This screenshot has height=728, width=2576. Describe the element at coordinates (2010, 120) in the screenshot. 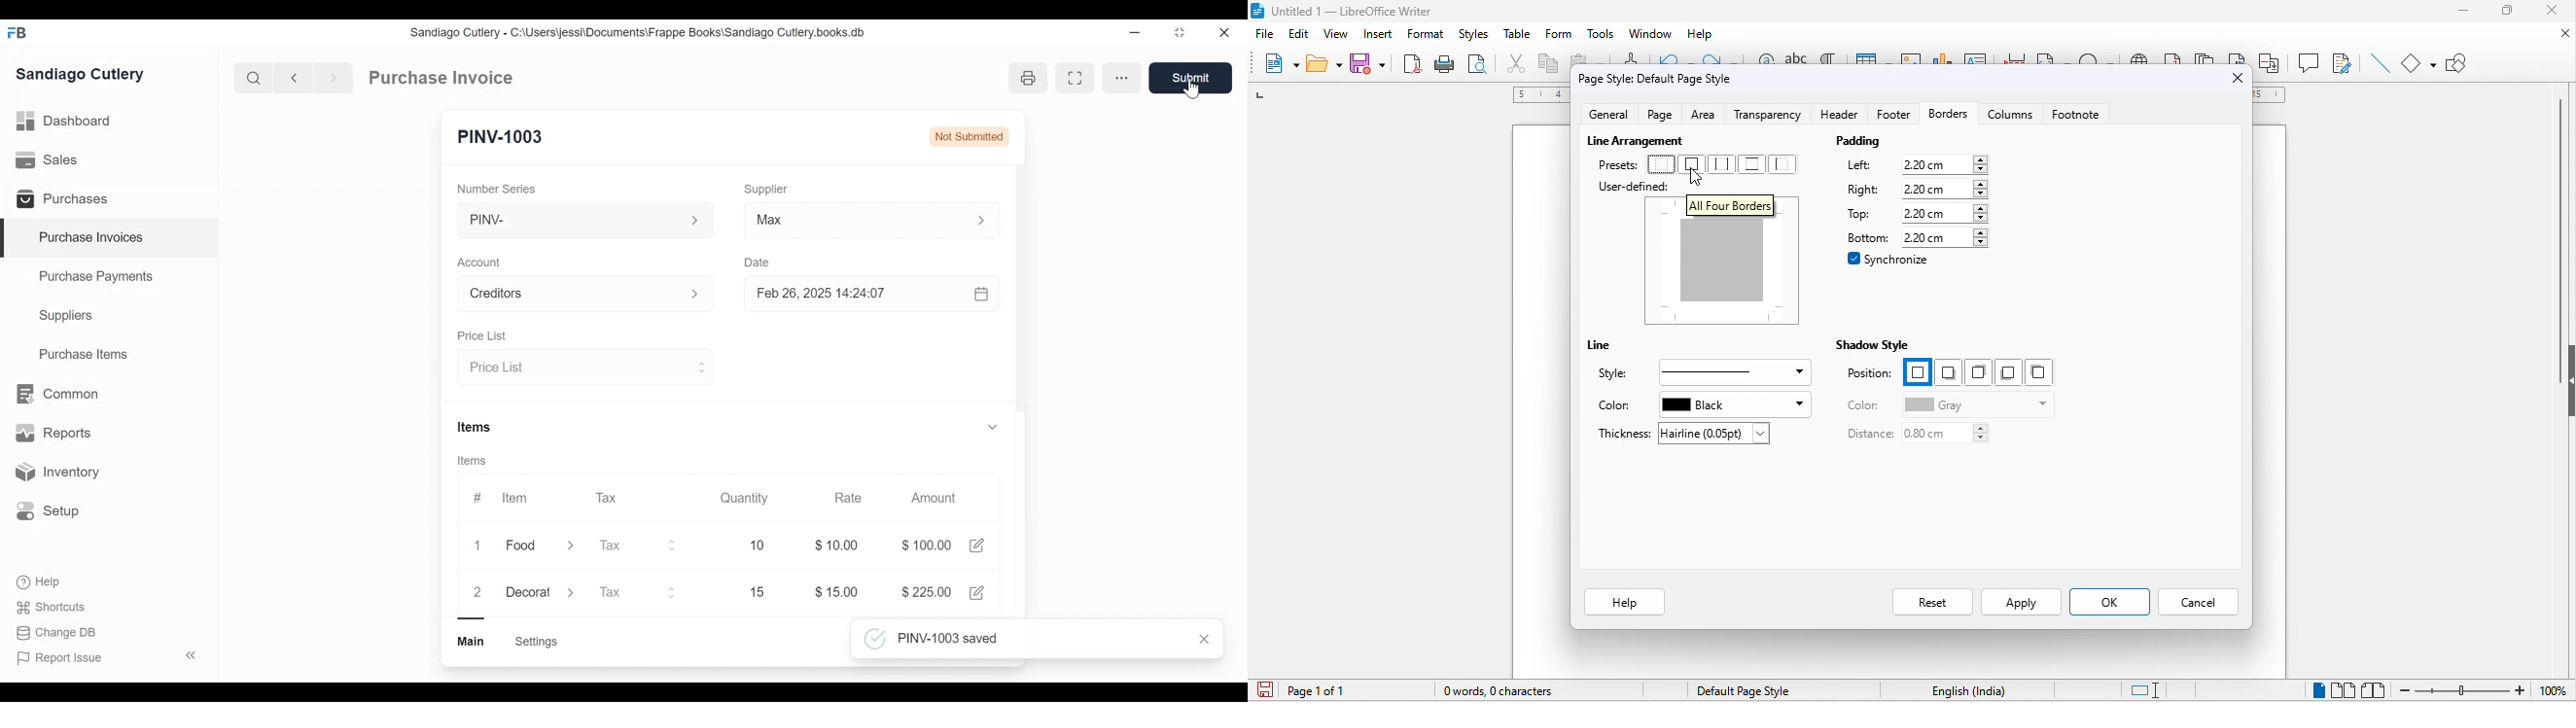

I see `columns` at that location.